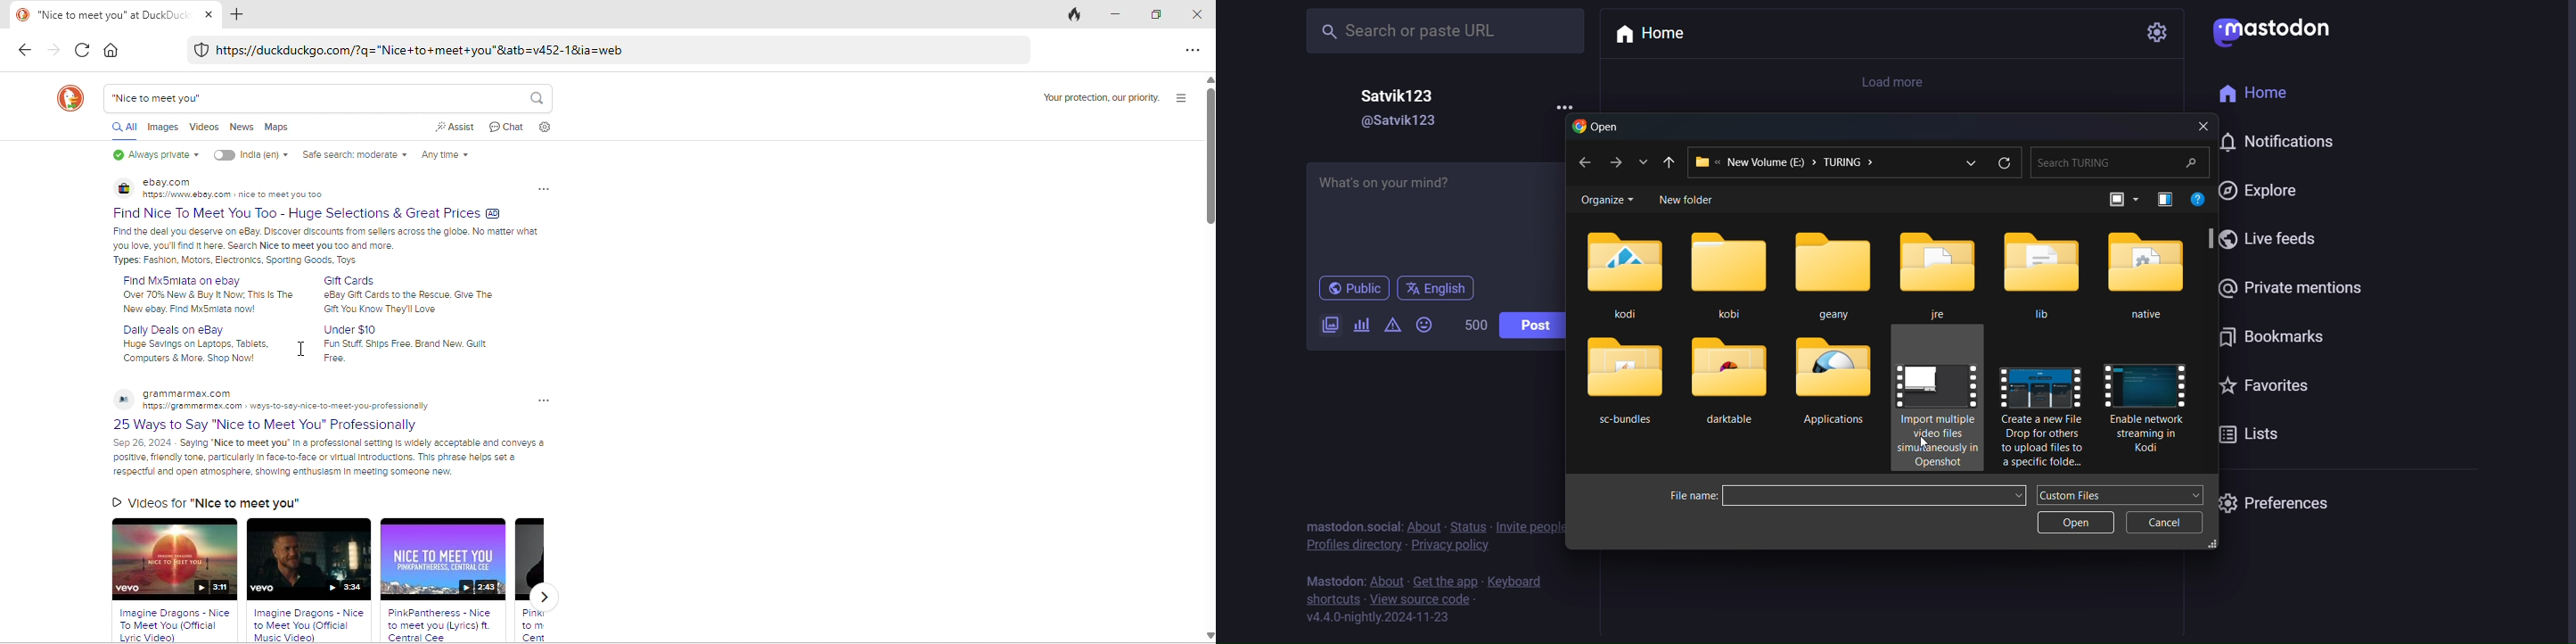 This screenshot has width=2576, height=644. I want to click on preview, so click(2163, 199).